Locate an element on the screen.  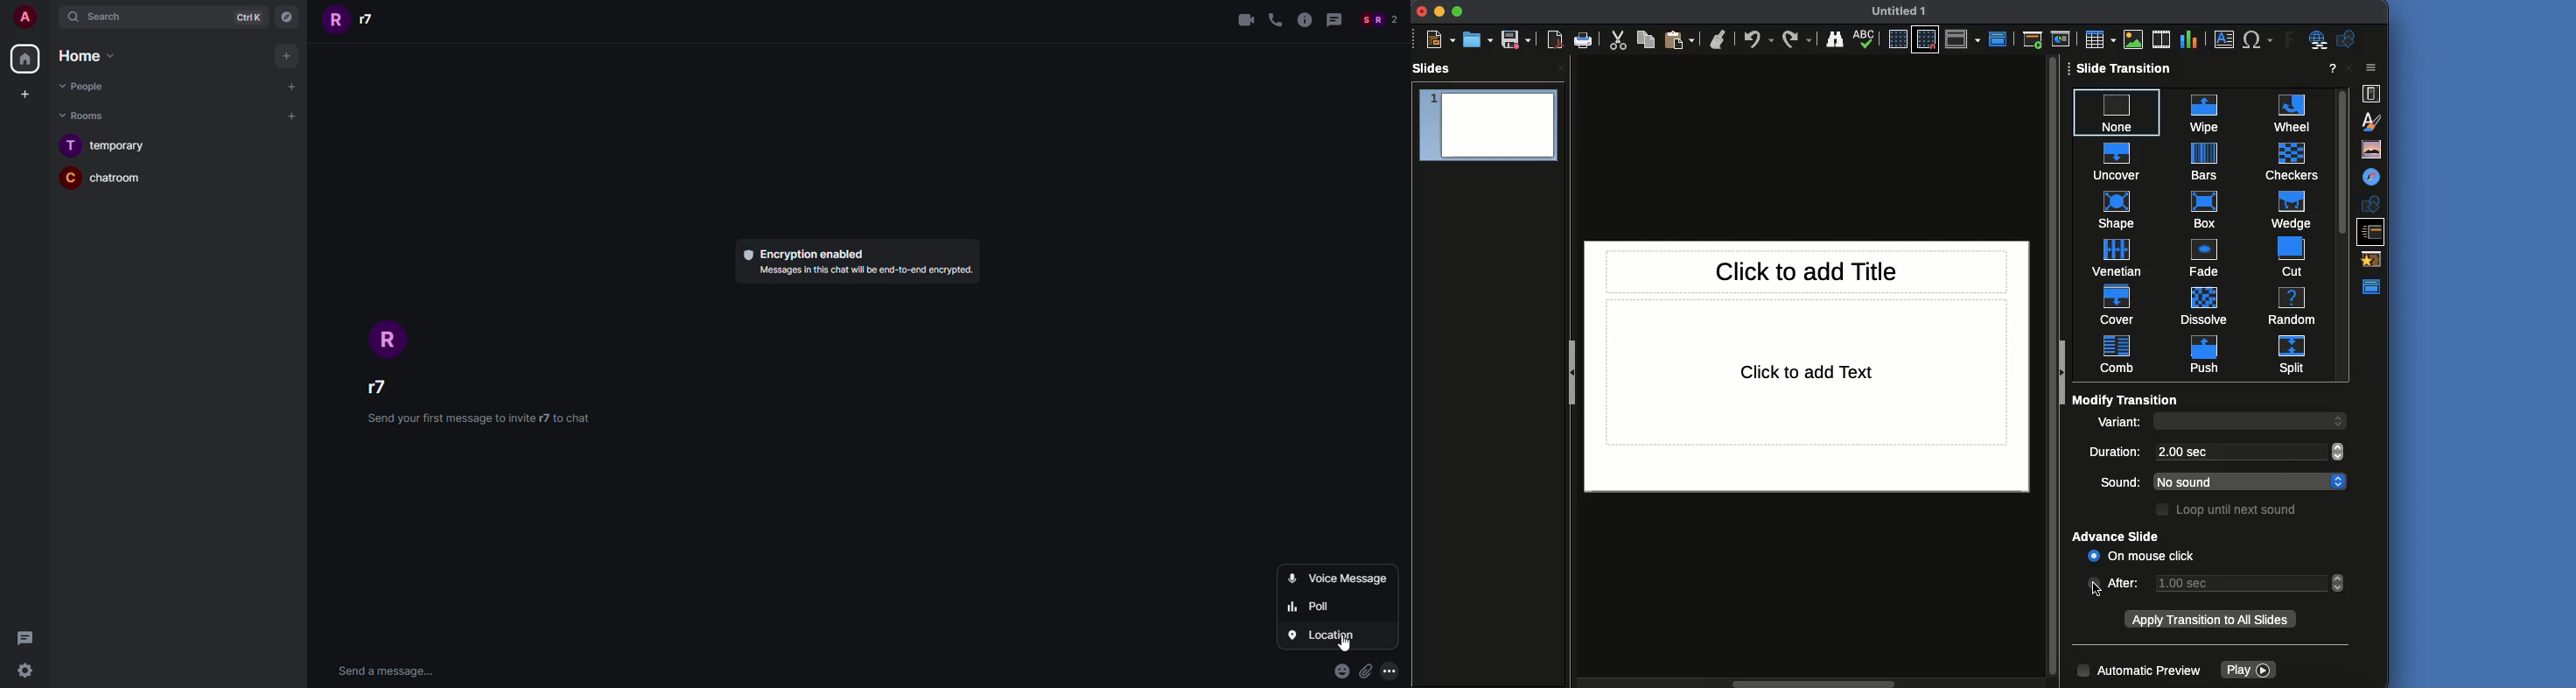
Spellcheck is located at coordinates (1866, 39).